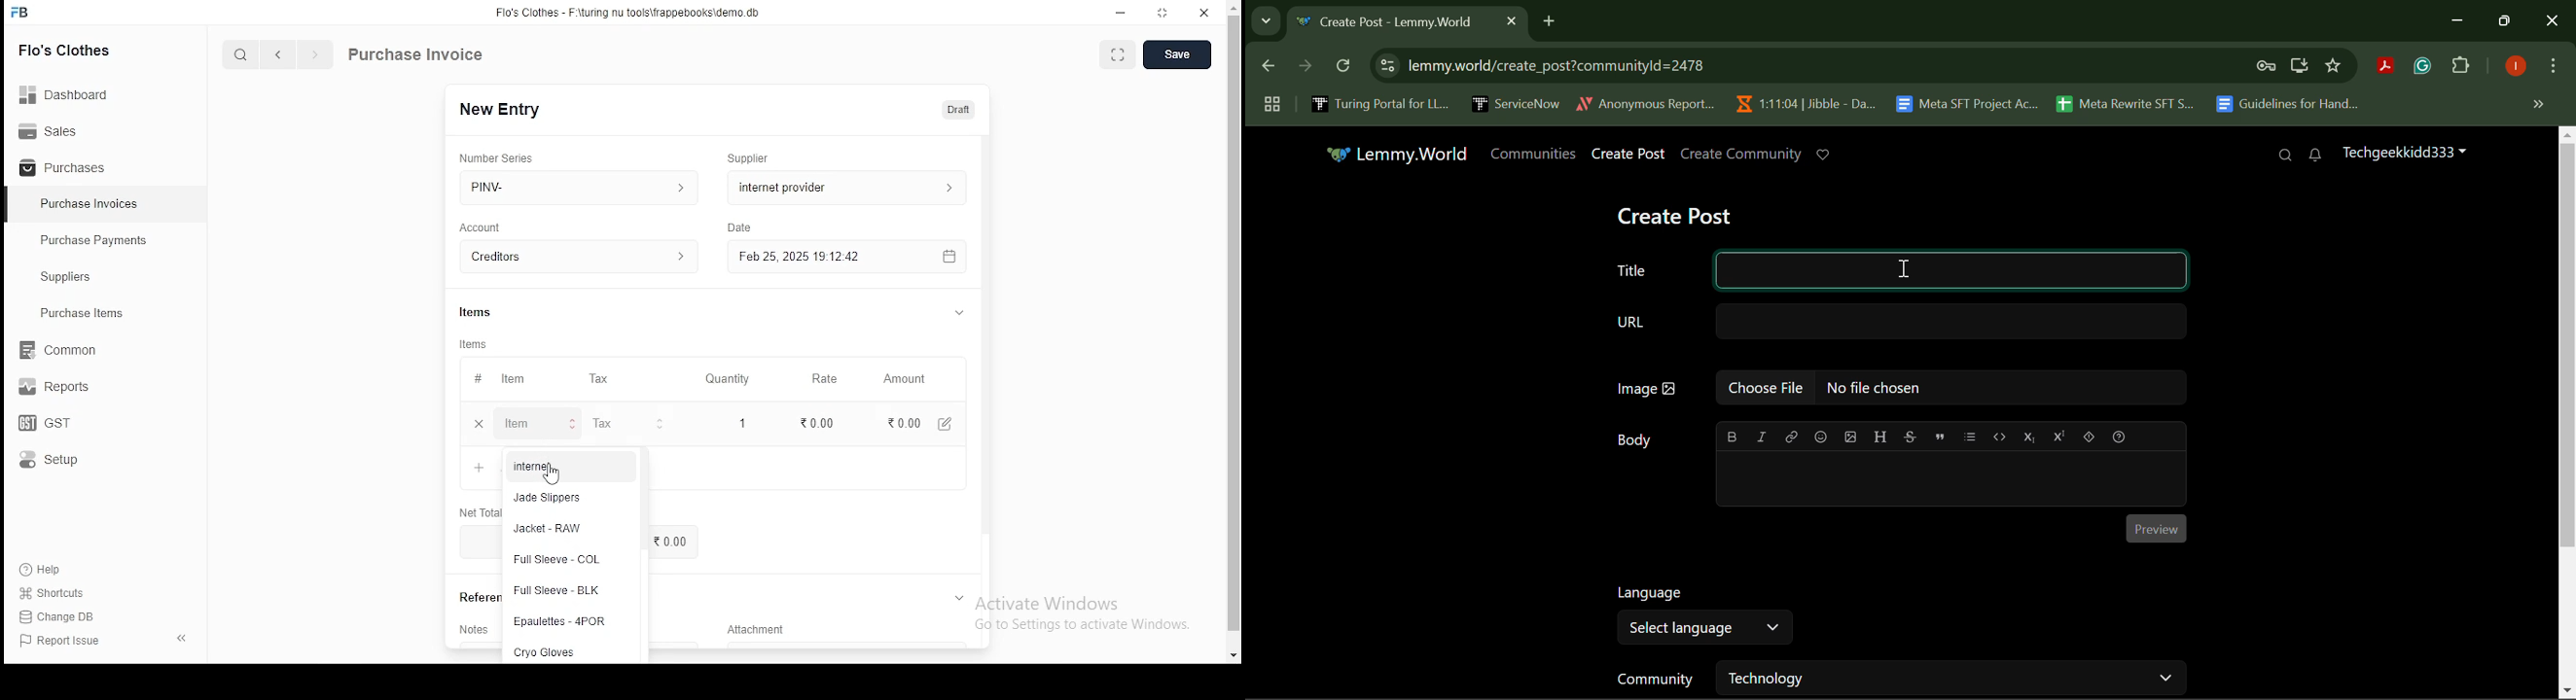  Describe the element at coordinates (558, 591) in the screenshot. I see `full sleeve - blk` at that location.